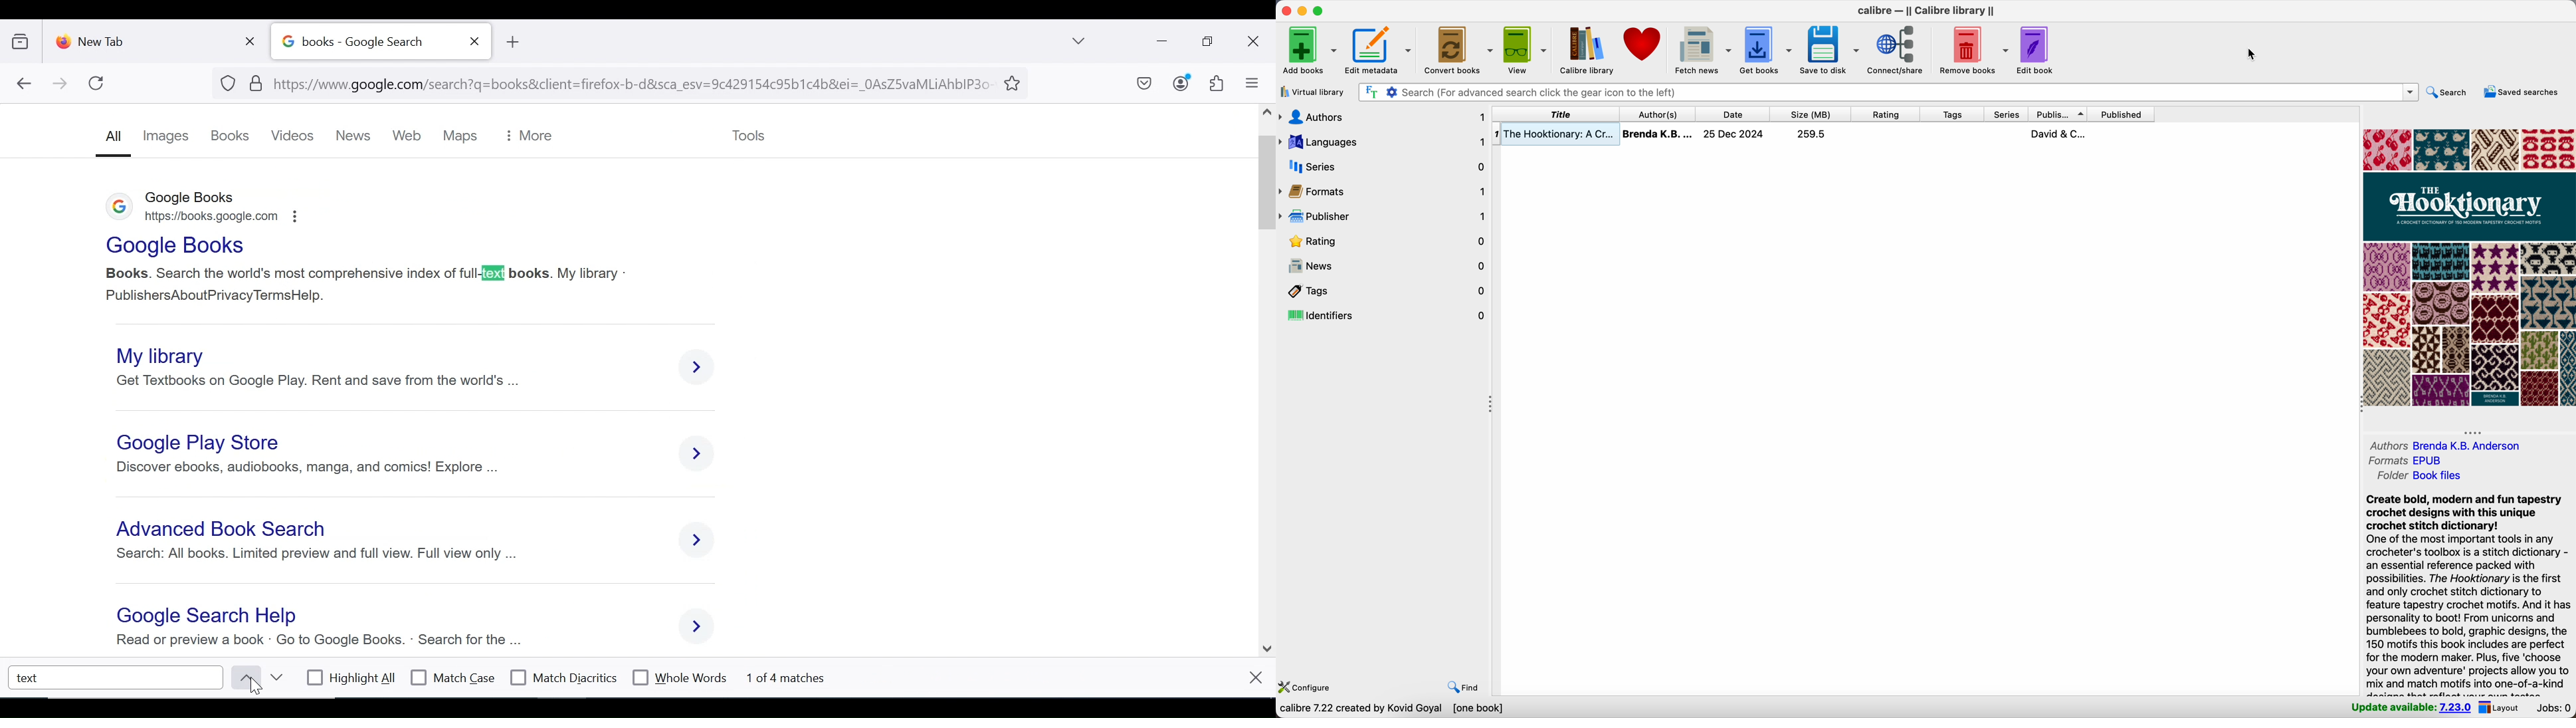  What do you see at coordinates (357, 136) in the screenshot?
I see `new` at bounding box center [357, 136].